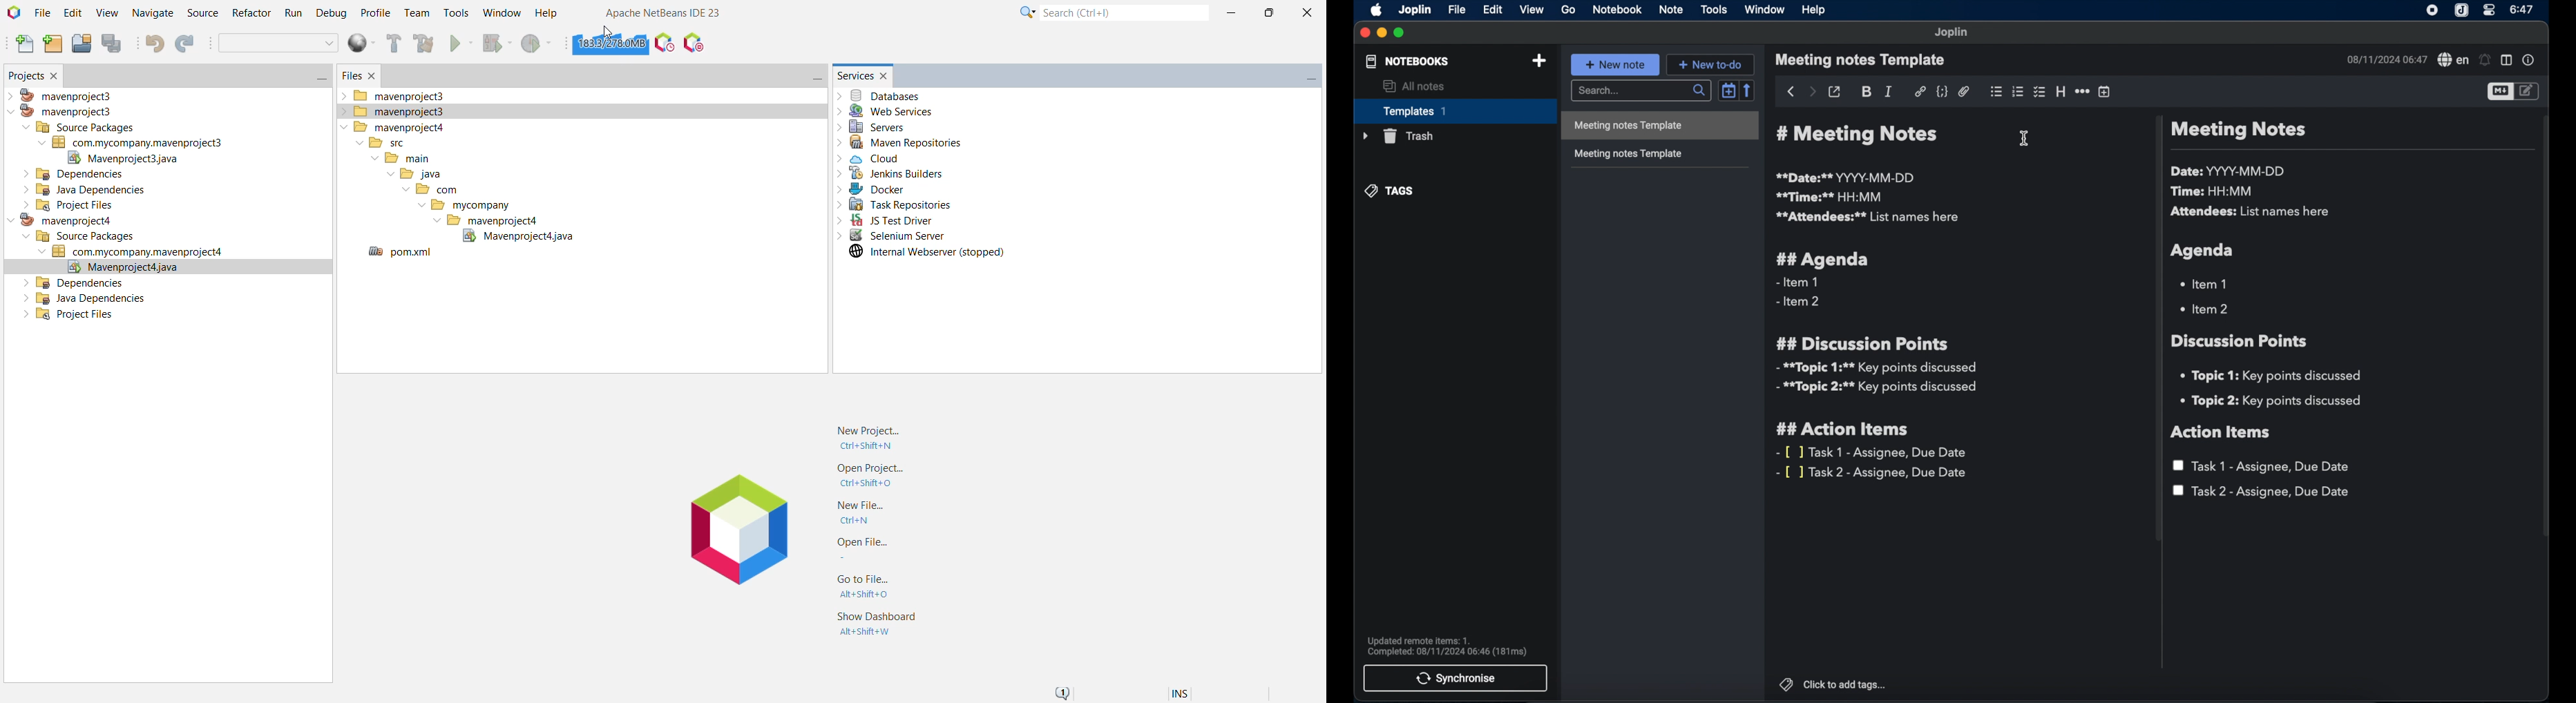 This screenshot has width=2576, height=728. Describe the element at coordinates (1867, 217) in the screenshot. I see `**attendees:** list names here` at that location.